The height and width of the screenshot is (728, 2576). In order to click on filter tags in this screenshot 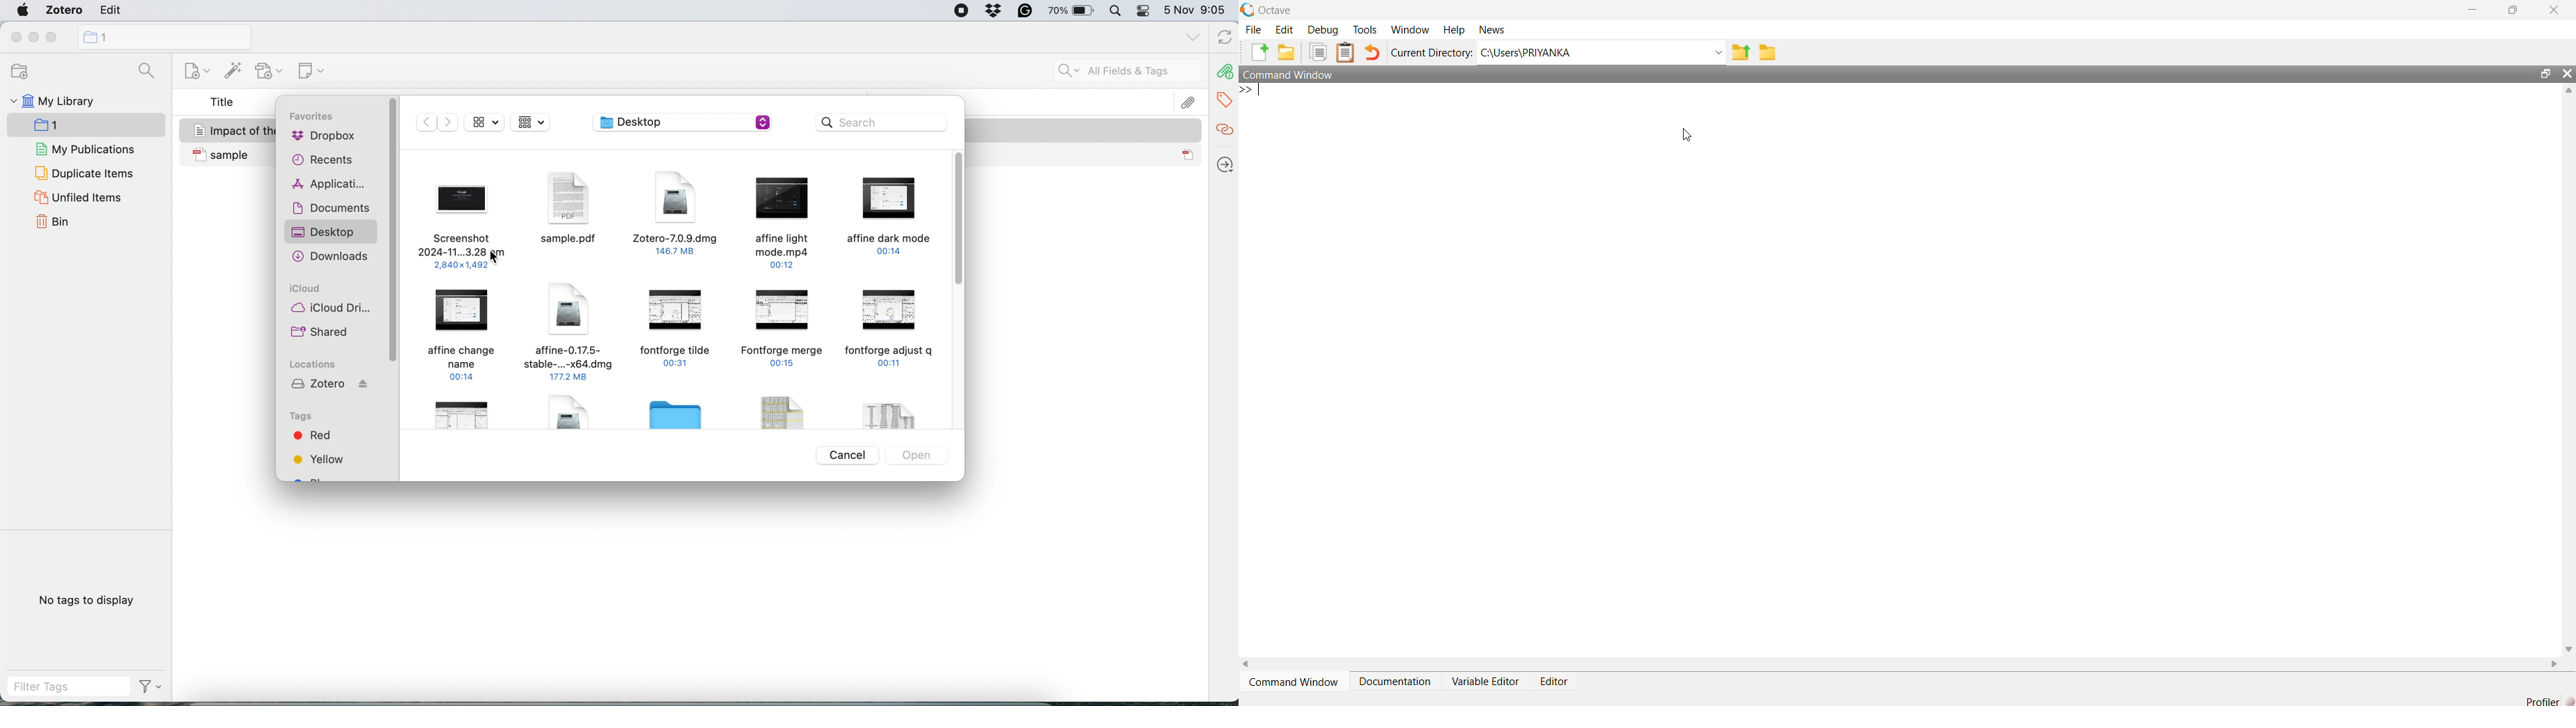, I will do `click(85, 687)`.